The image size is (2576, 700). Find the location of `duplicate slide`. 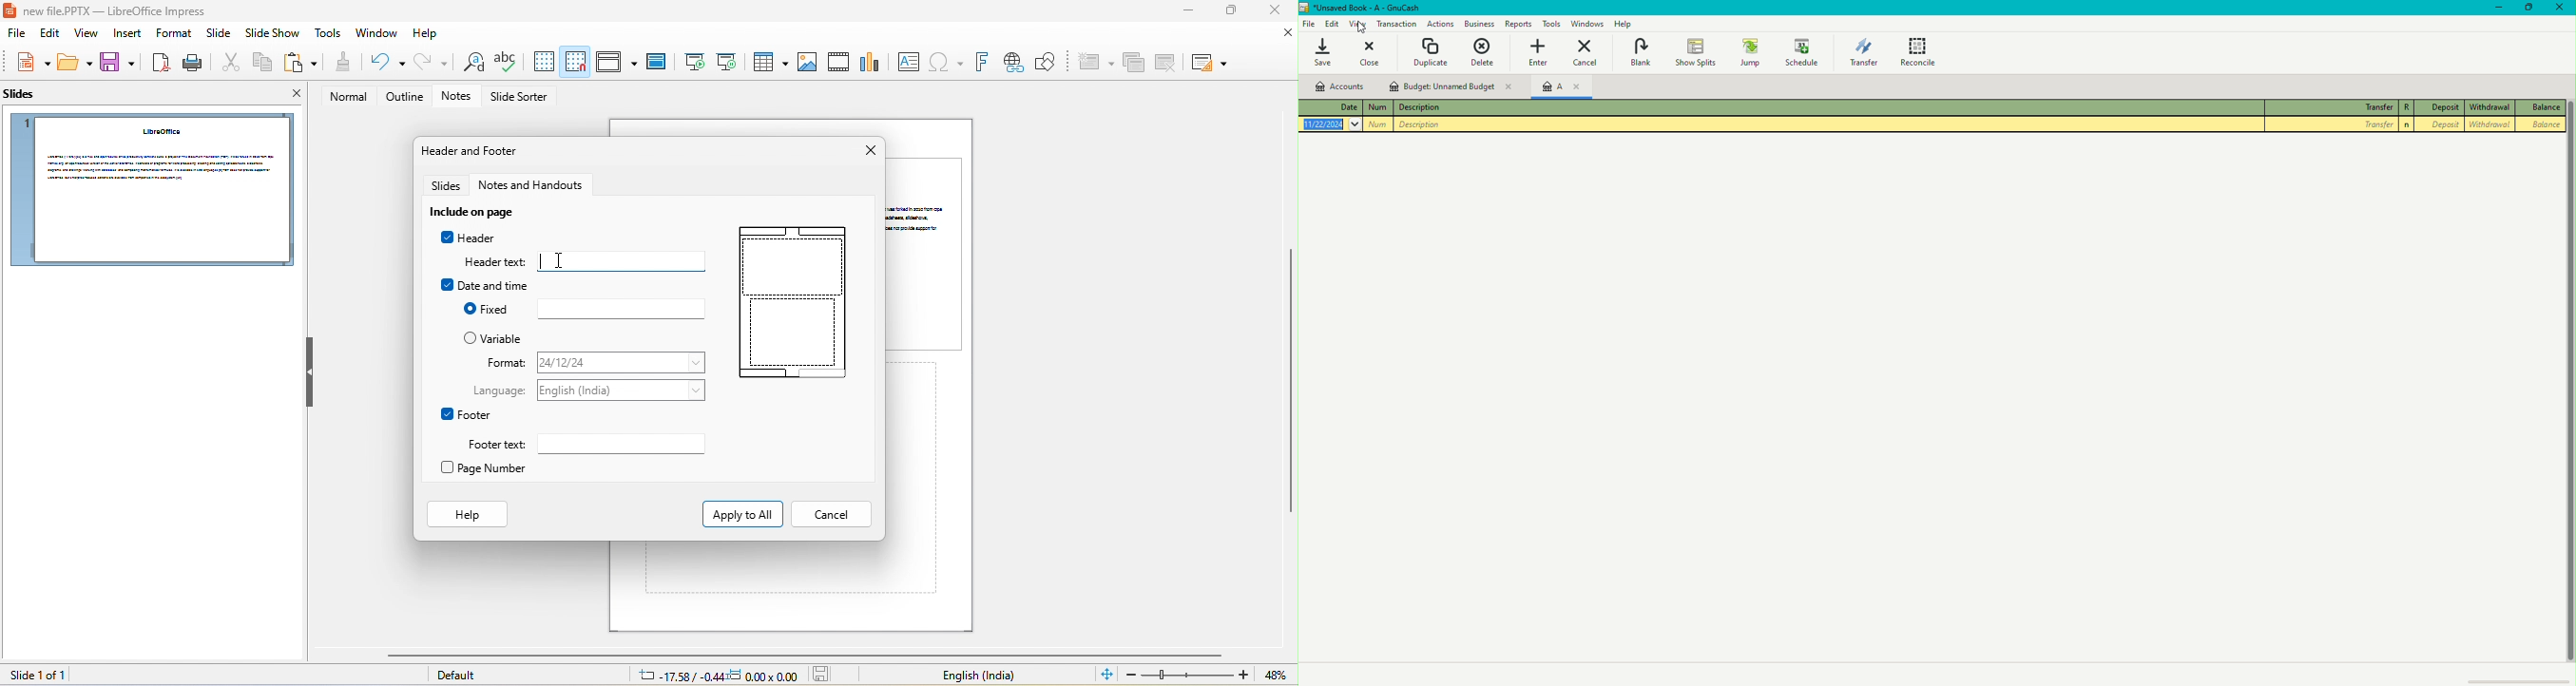

duplicate slide is located at coordinates (1134, 64).